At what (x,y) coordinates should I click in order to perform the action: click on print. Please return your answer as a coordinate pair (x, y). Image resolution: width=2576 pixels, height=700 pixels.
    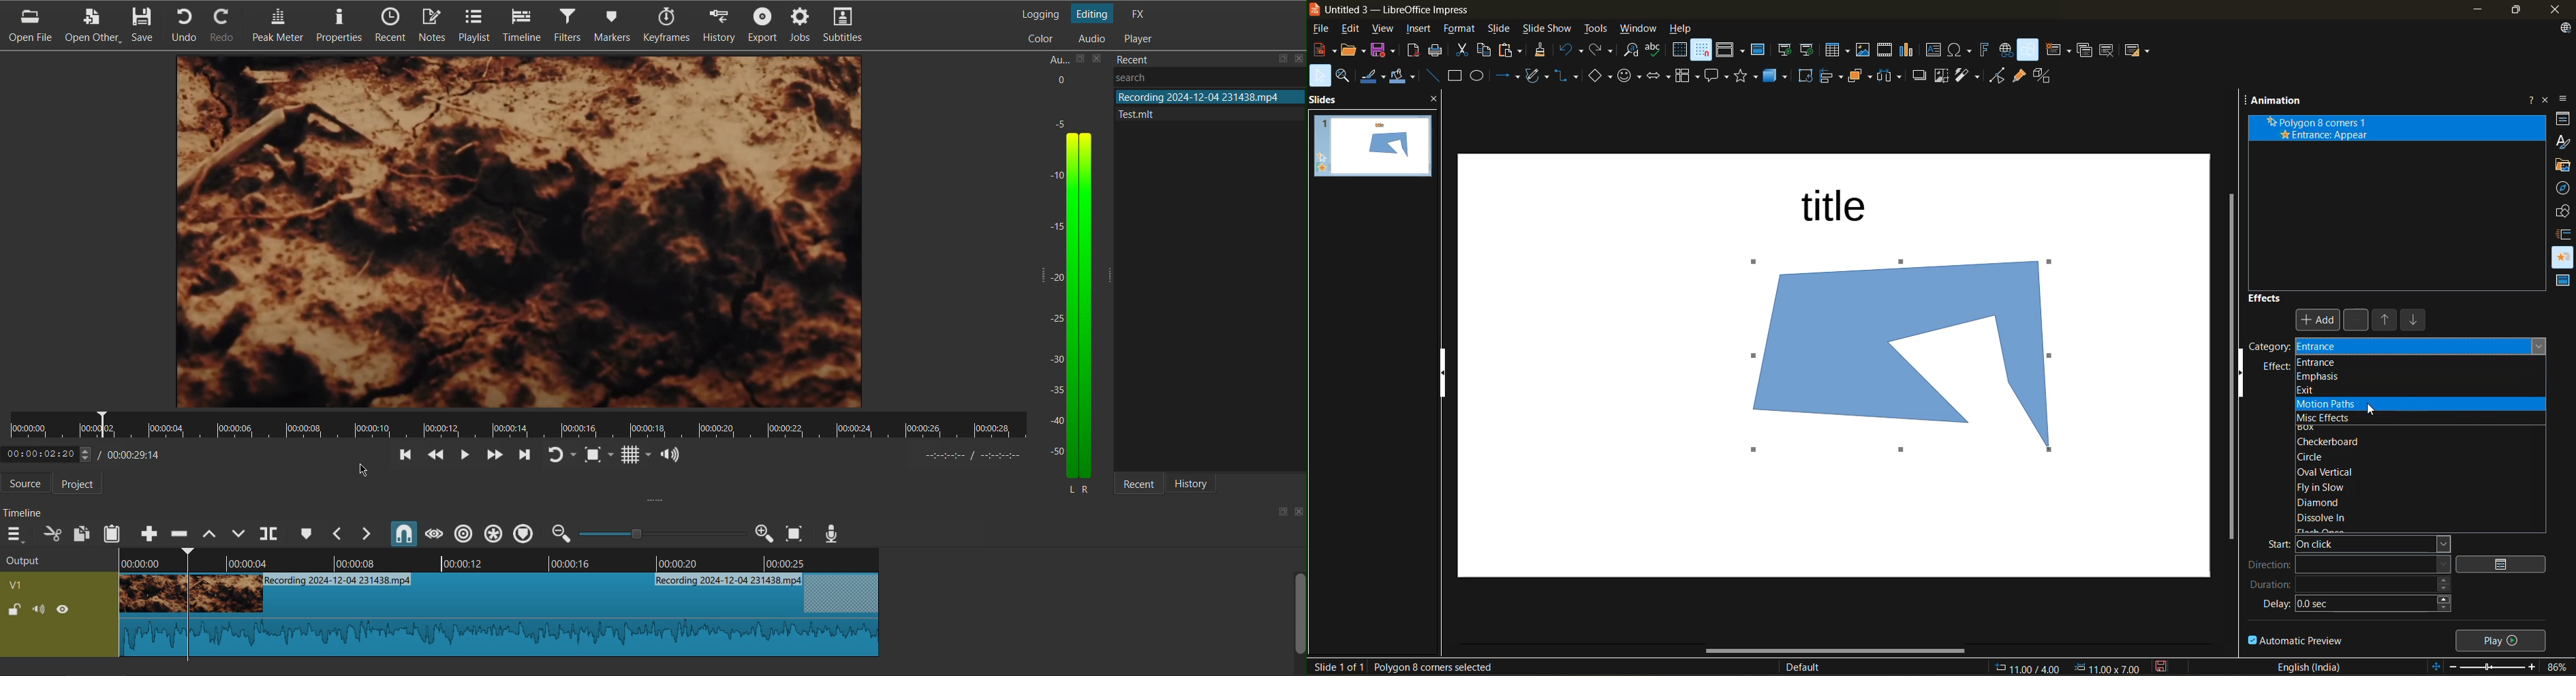
    Looking at the image, I should click on (1440, 52).